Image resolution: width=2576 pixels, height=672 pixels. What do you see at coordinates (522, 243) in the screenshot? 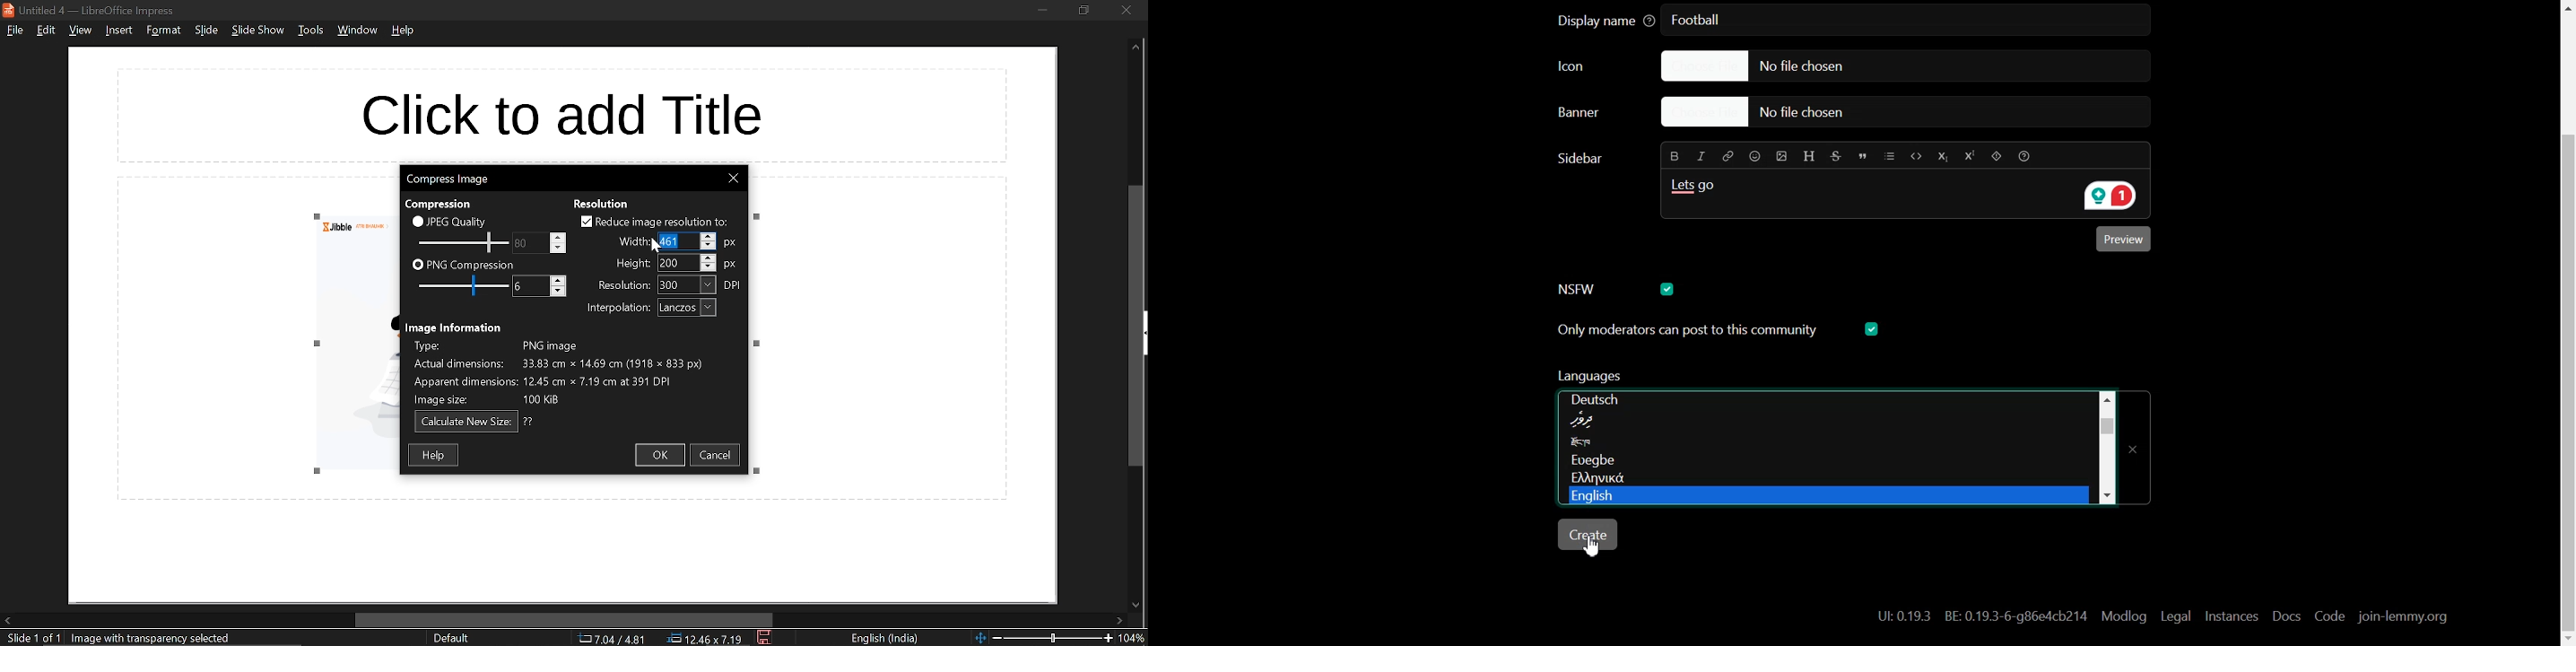
I see `change JPEG quality` at bounding box center [522, 243].